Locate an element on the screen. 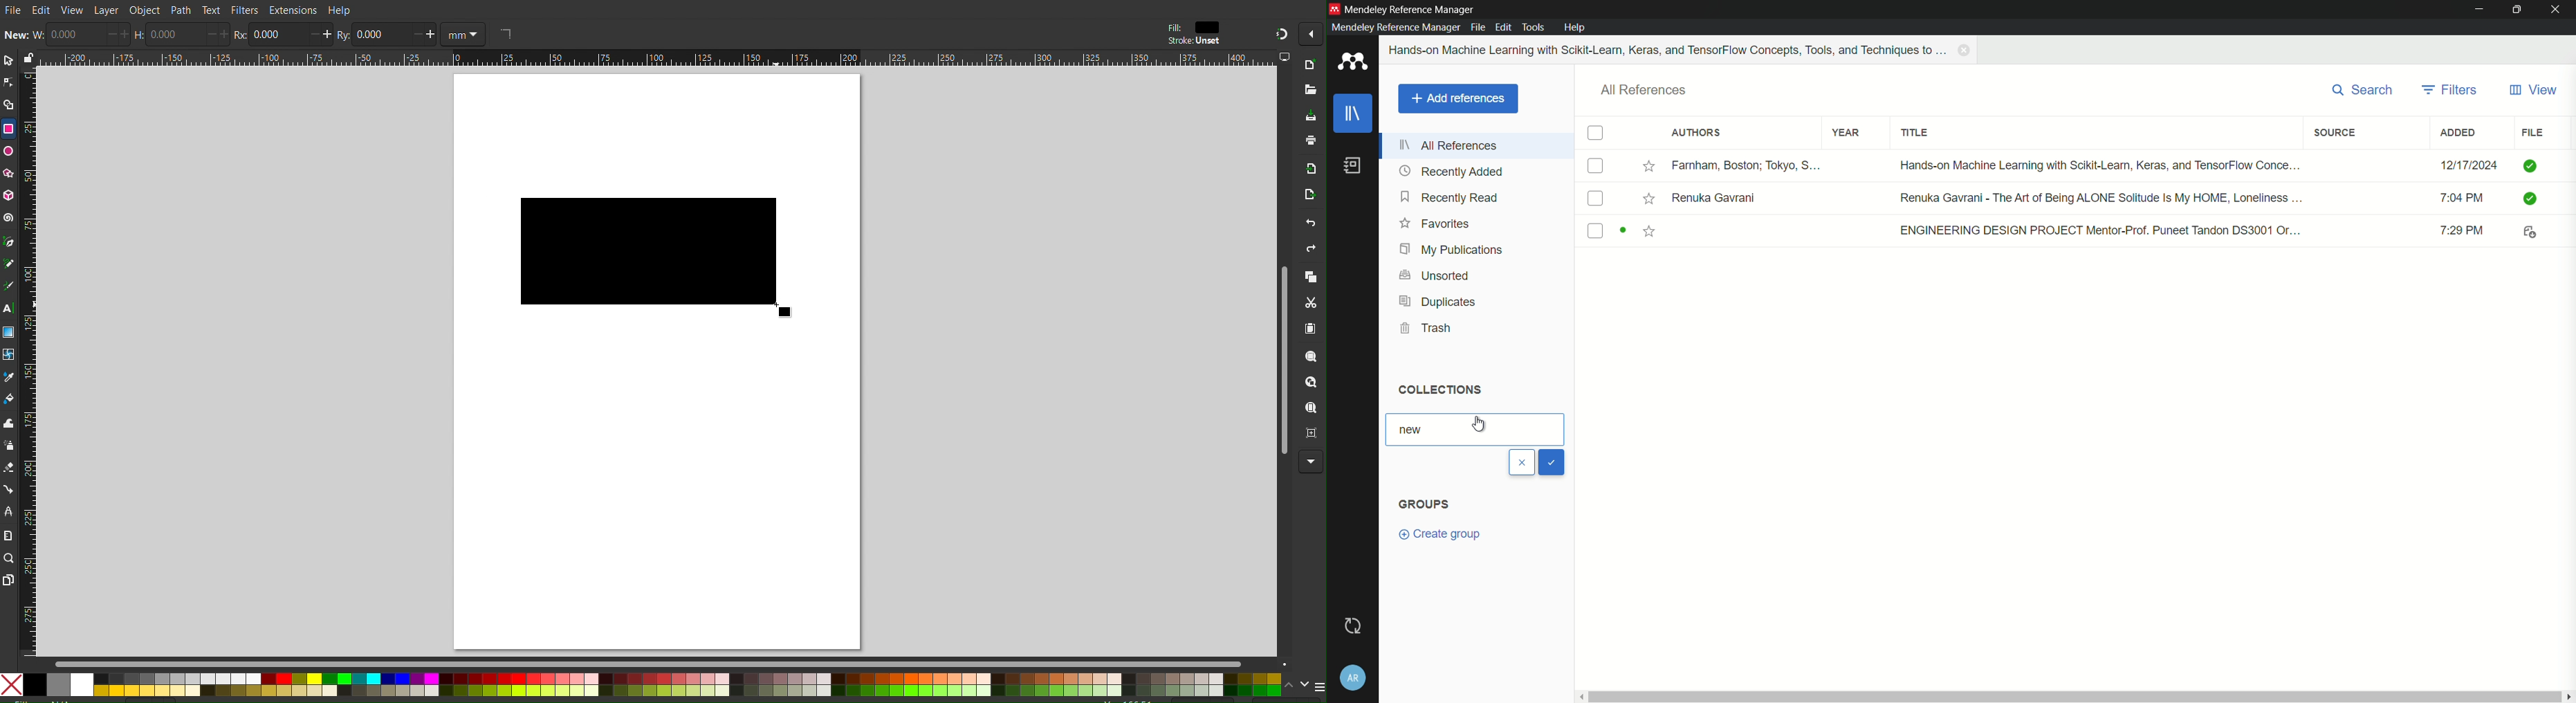 This screenshot has height=728, width=2576. Zoom Page is located at coordinates (1312, 410).